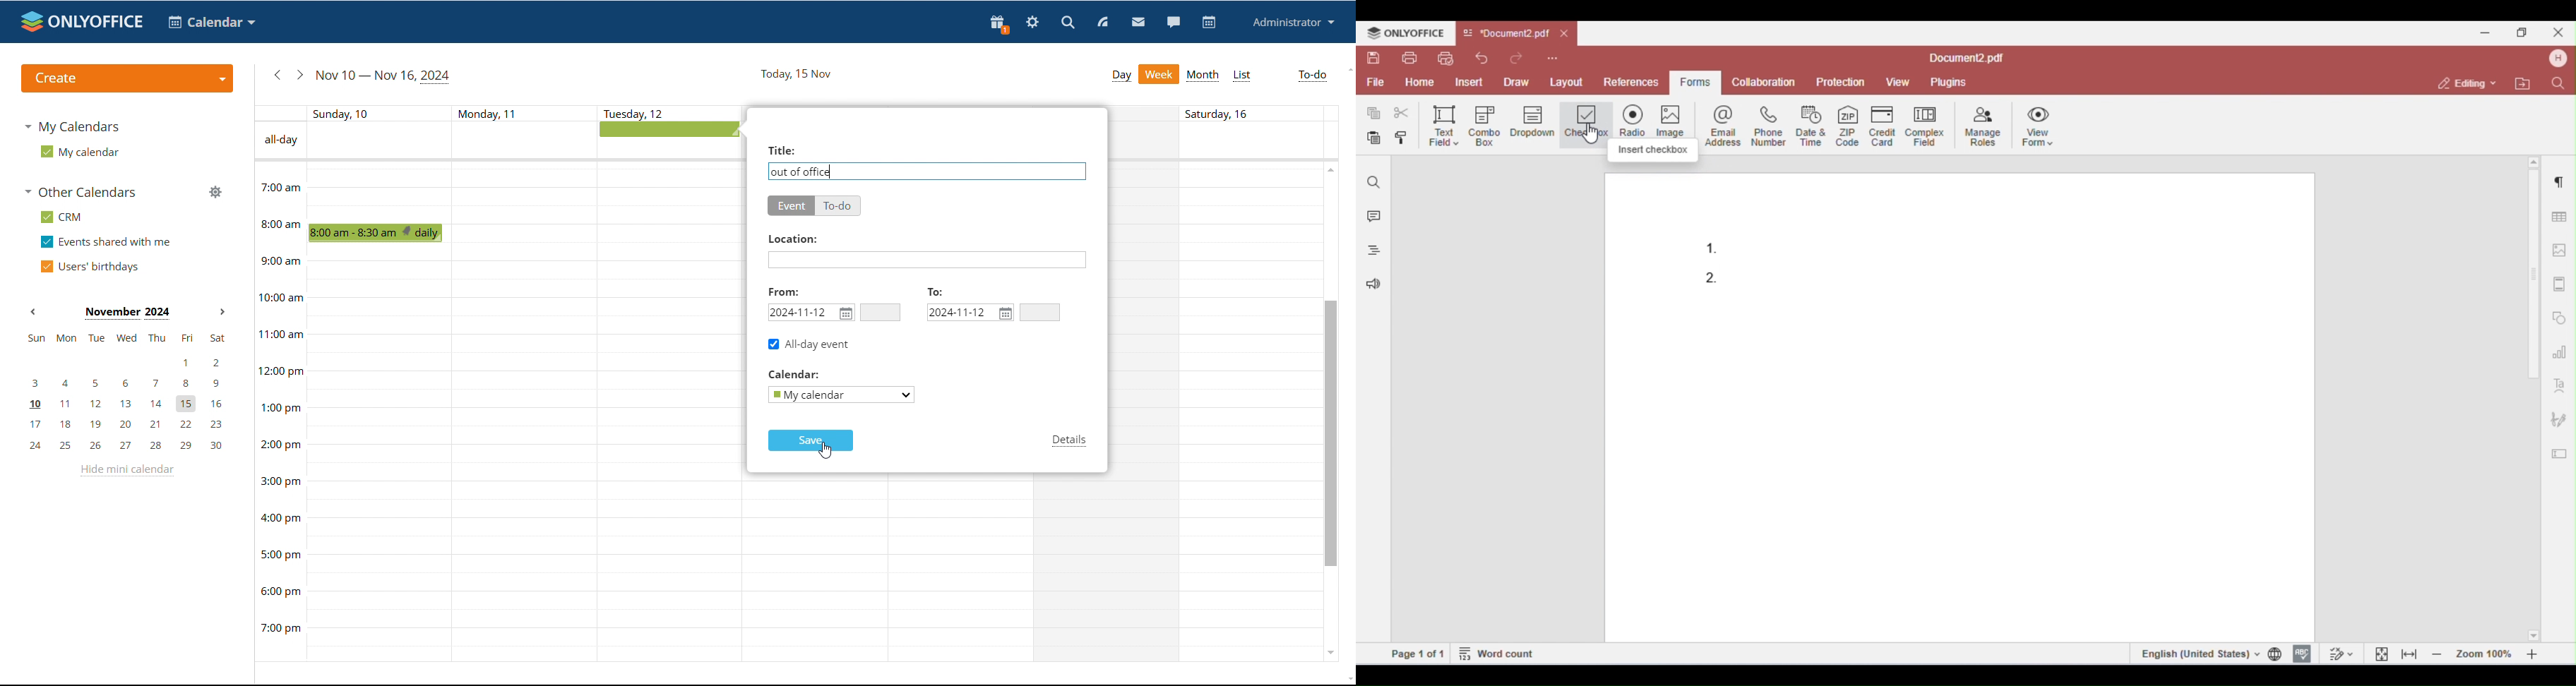 This screenshot has height=700, width=2576. What do you see at coordinates (129, 384) in the screenshot?
I see `3, 4, 5, 6, 7, 8, 9` at bounding box center [129, 384].